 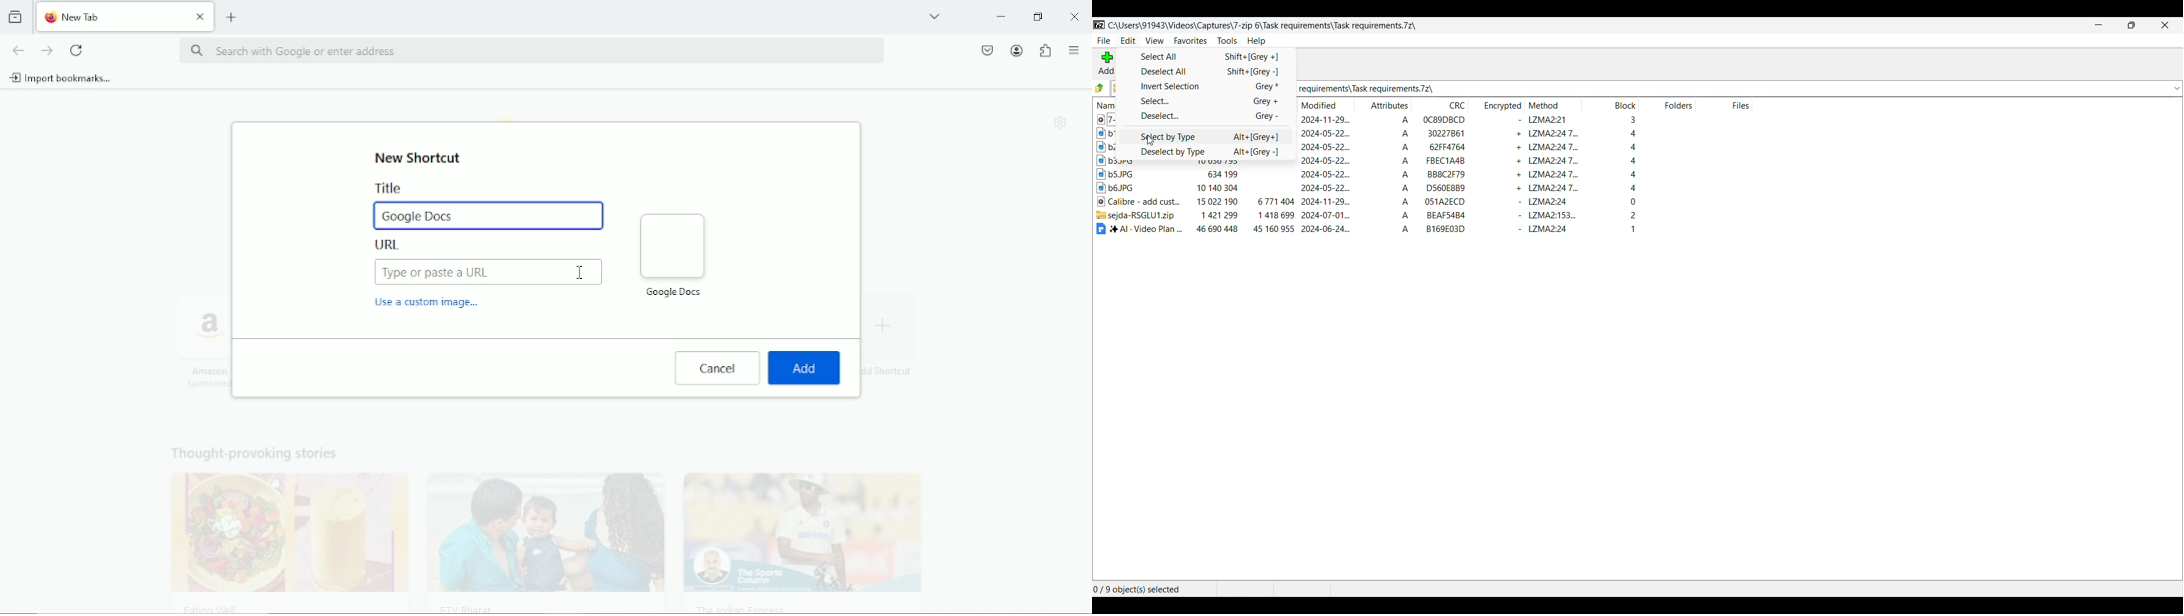 What do you see at coordinates (489, 264) in the screenshot?
I see `URL` at bounding box center [489, 264].